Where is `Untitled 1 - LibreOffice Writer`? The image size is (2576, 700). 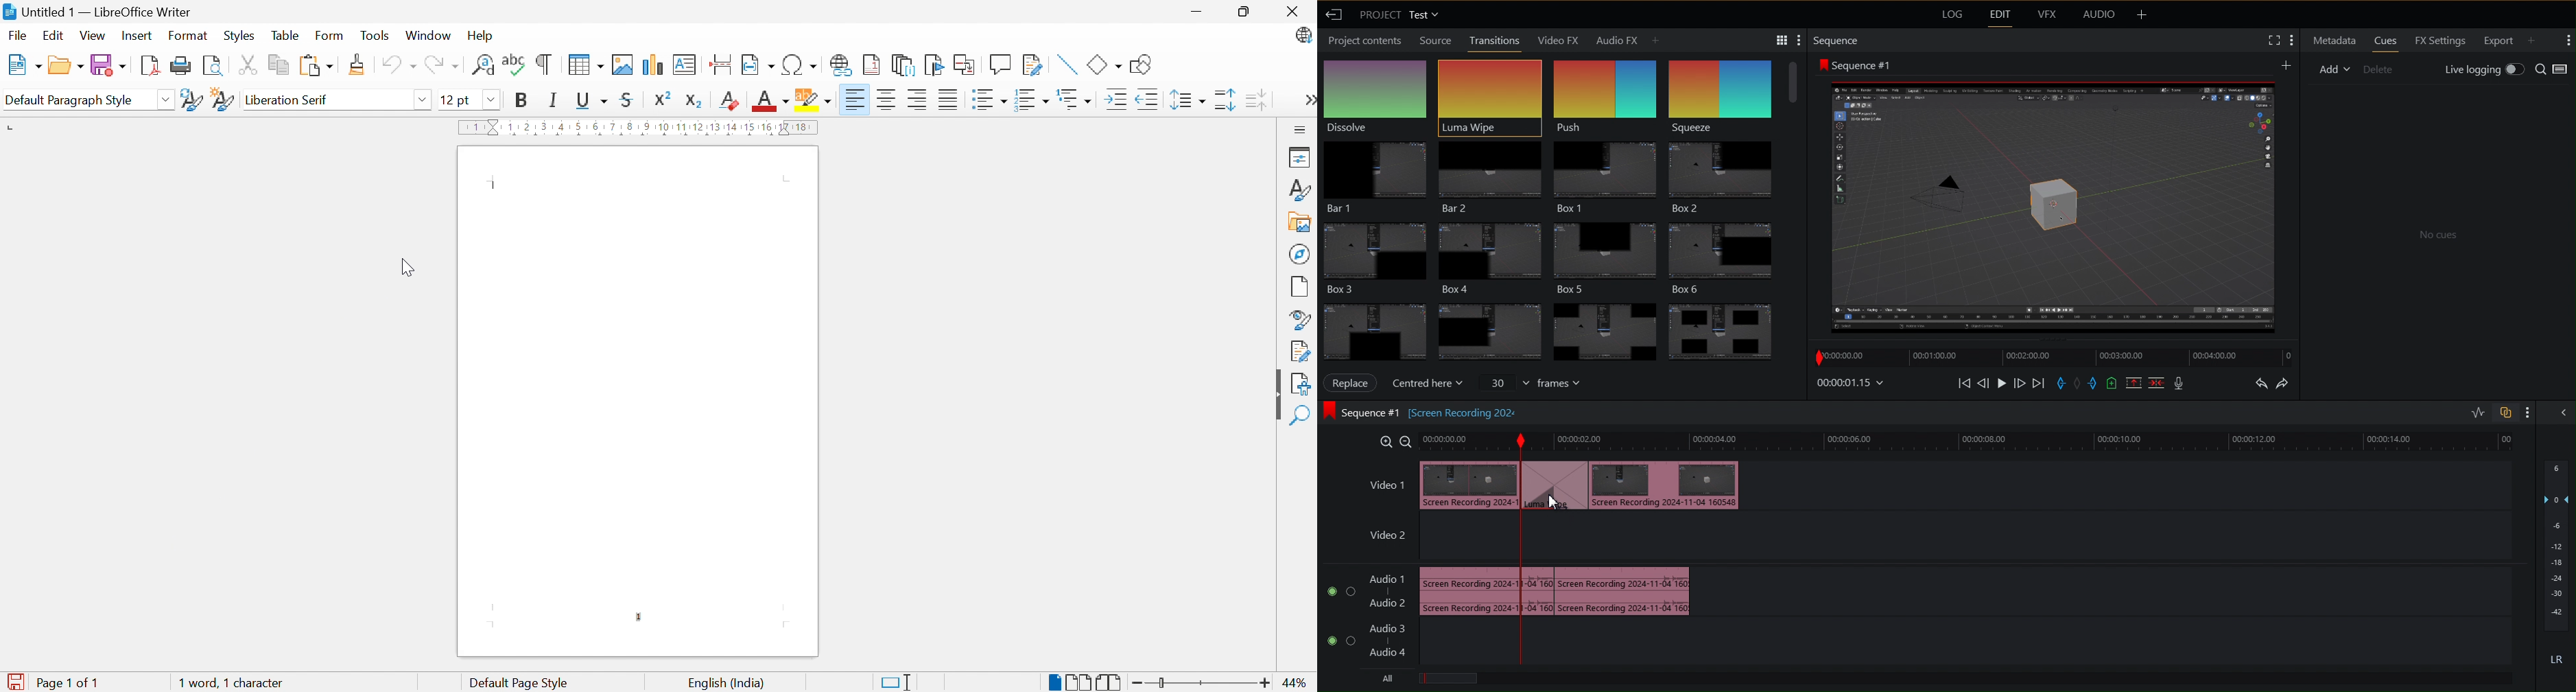 Untitled 1 - LibreOffice Writer is located at coordinates (106, 12).